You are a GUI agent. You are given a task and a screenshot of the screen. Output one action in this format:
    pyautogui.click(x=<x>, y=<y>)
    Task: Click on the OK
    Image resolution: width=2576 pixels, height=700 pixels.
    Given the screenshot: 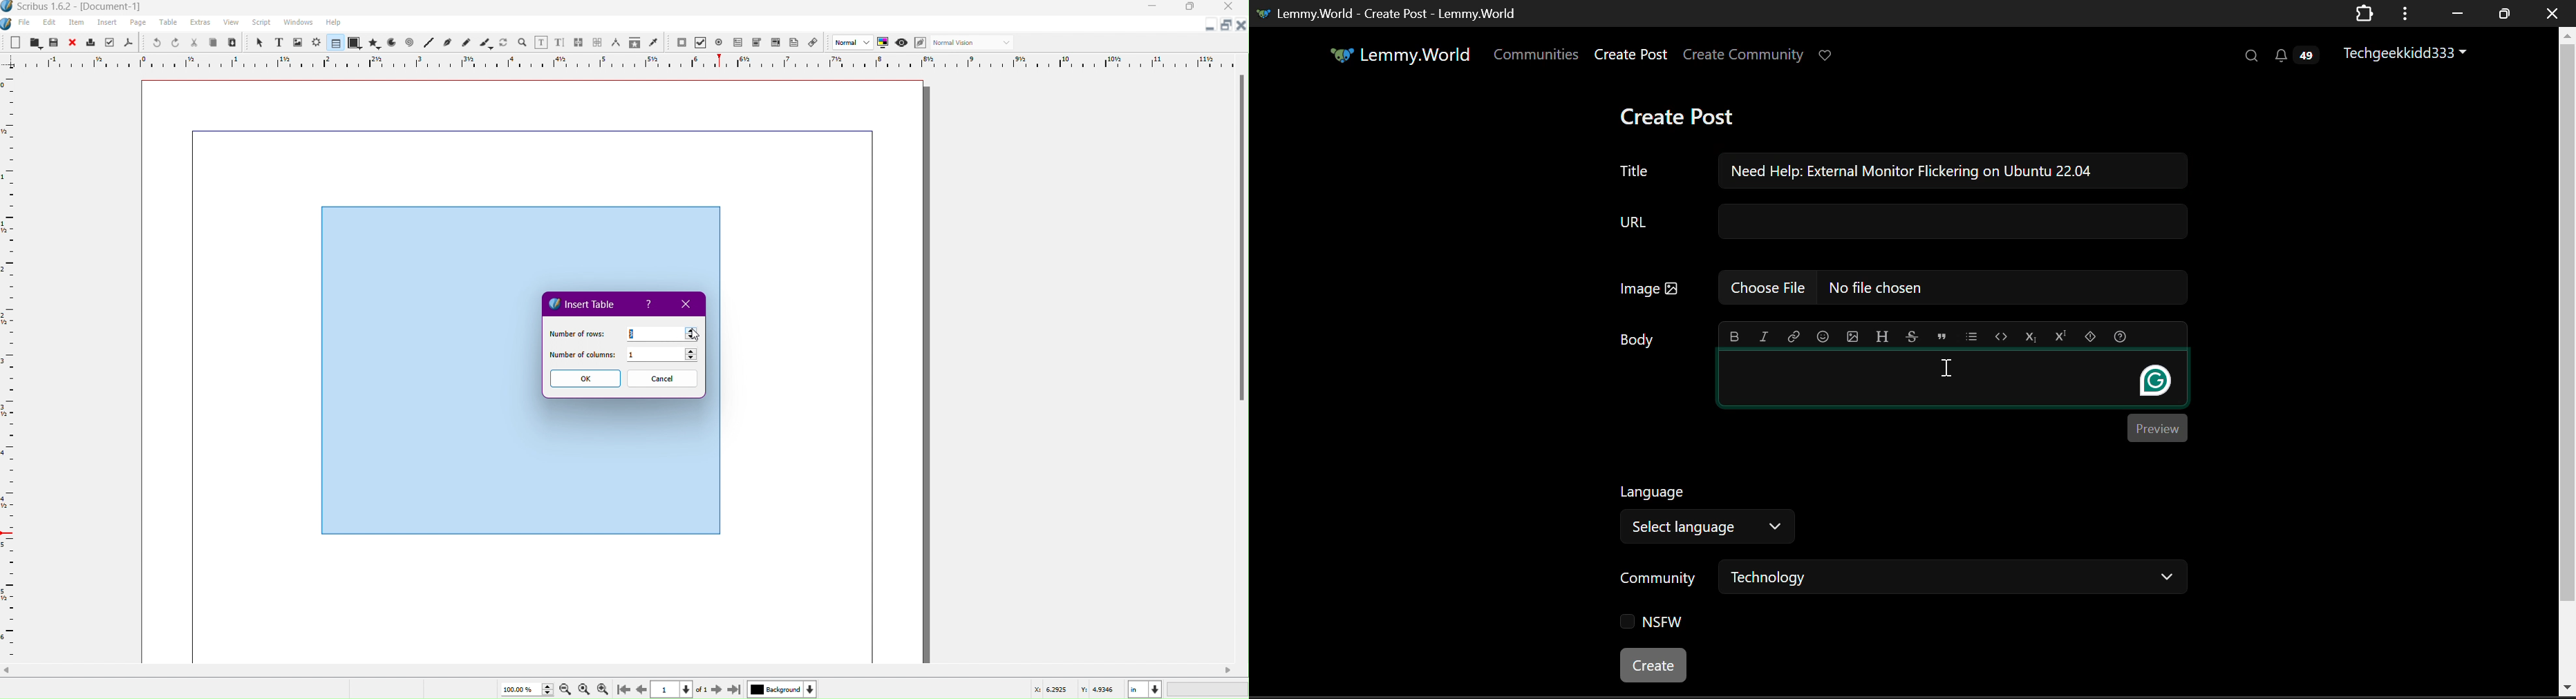 What is the action you would take?
    pyautogui.click(x=584, y=379)
    